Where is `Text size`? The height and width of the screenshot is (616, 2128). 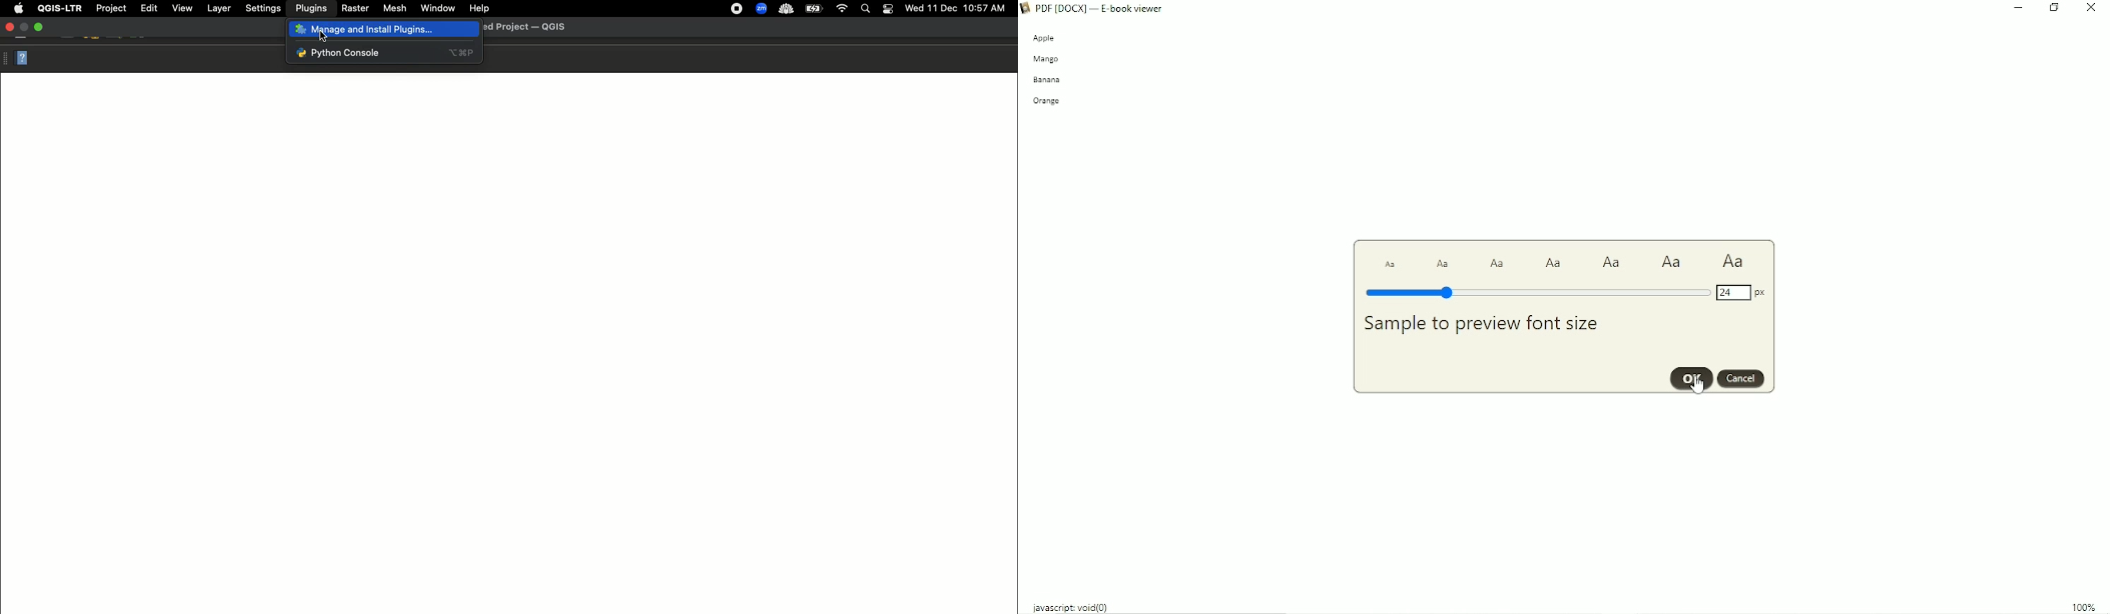
Text size is located at coordinates (1498, 264).